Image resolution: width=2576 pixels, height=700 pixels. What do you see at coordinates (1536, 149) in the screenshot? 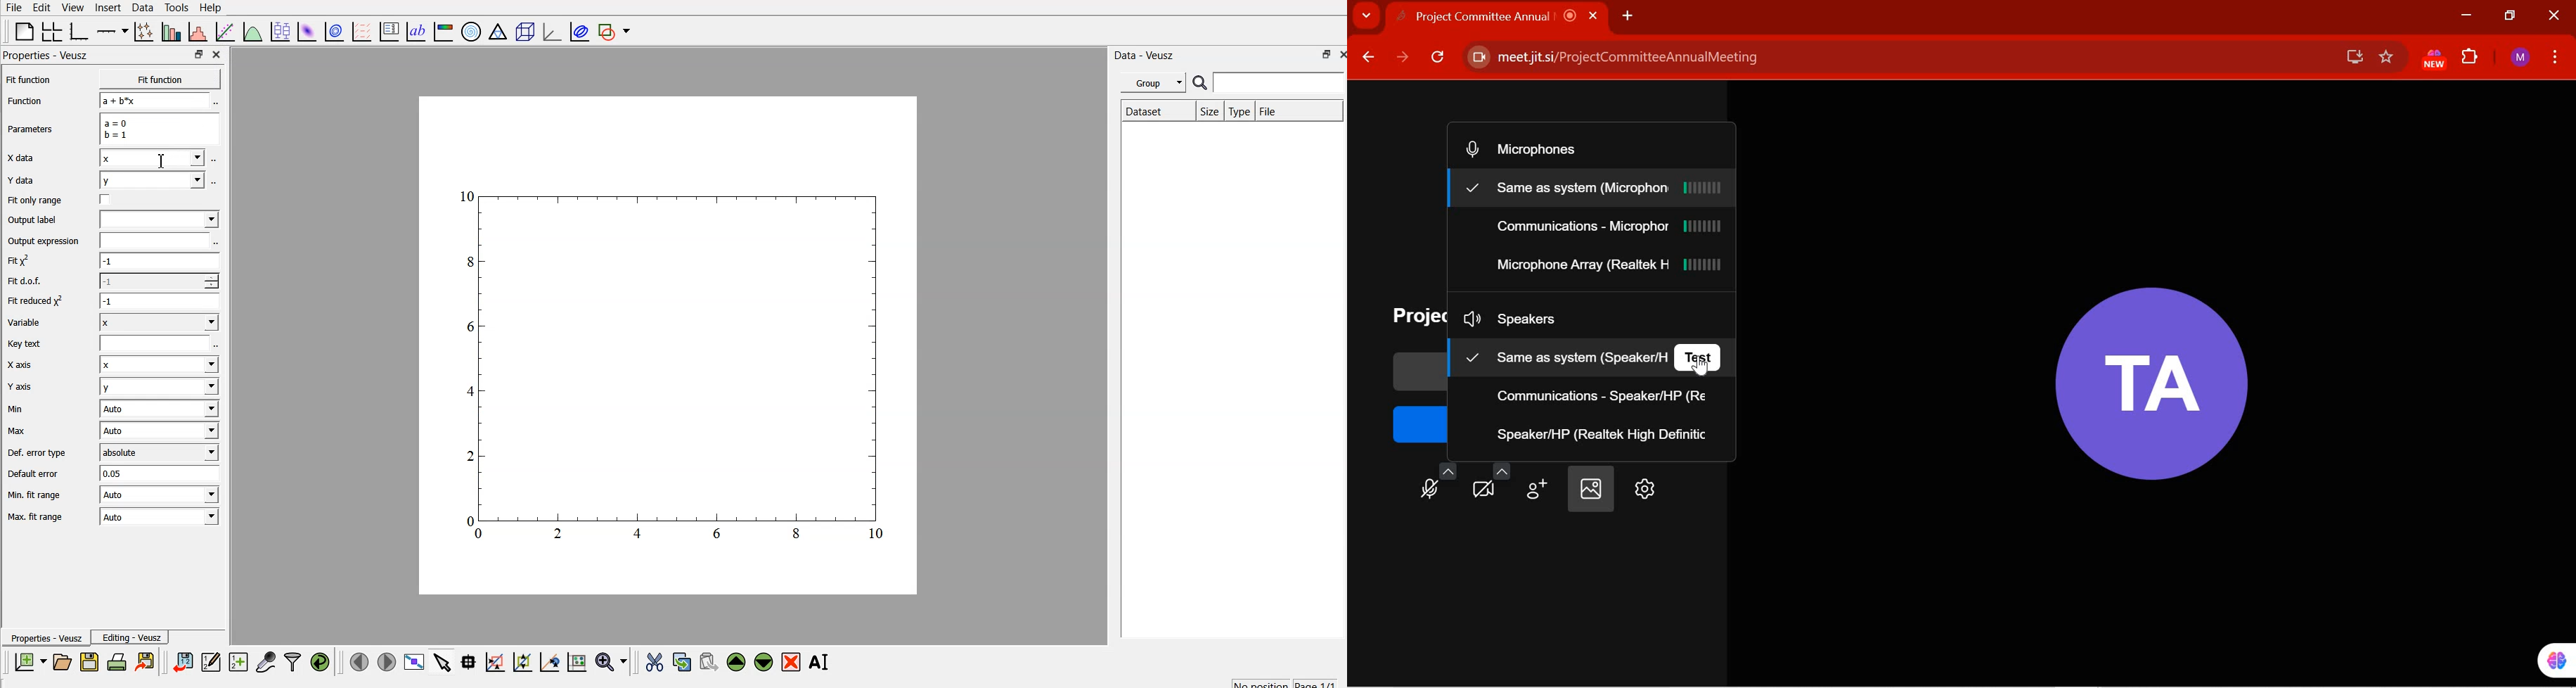
I see `Microphones` at bounding box center [1536, 149].